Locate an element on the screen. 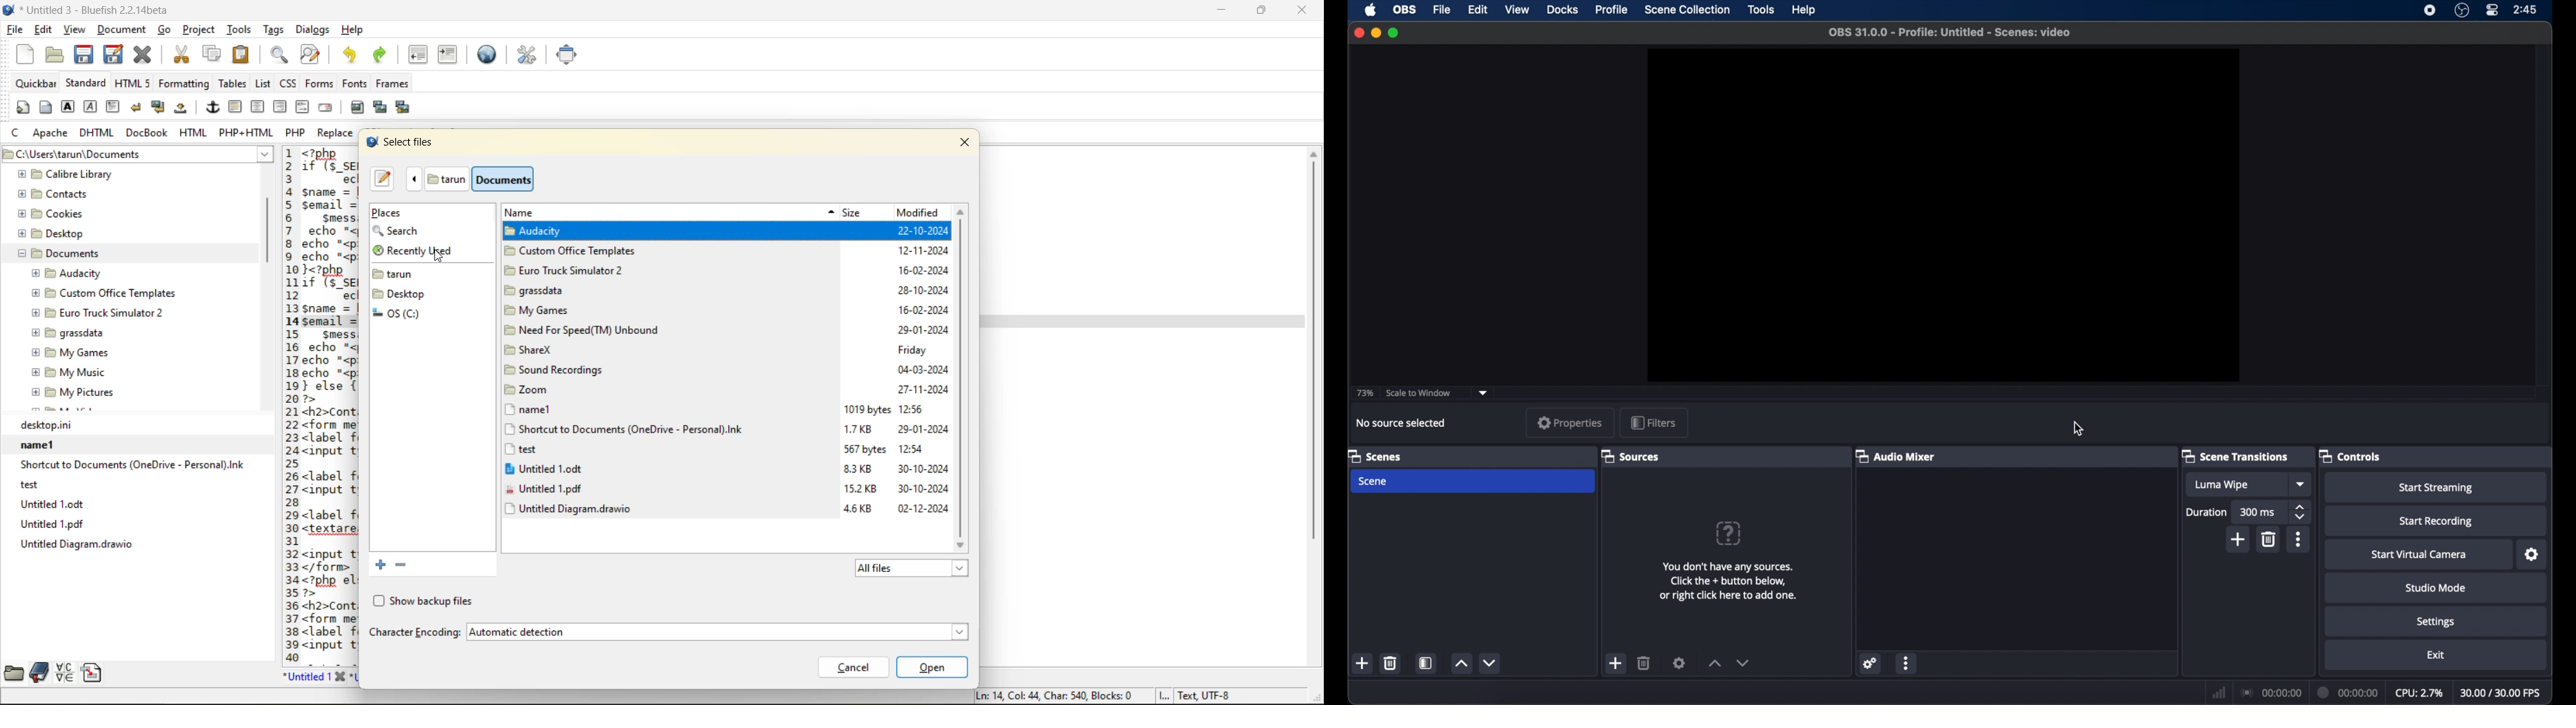  add is located at coordinates (2239, 539).